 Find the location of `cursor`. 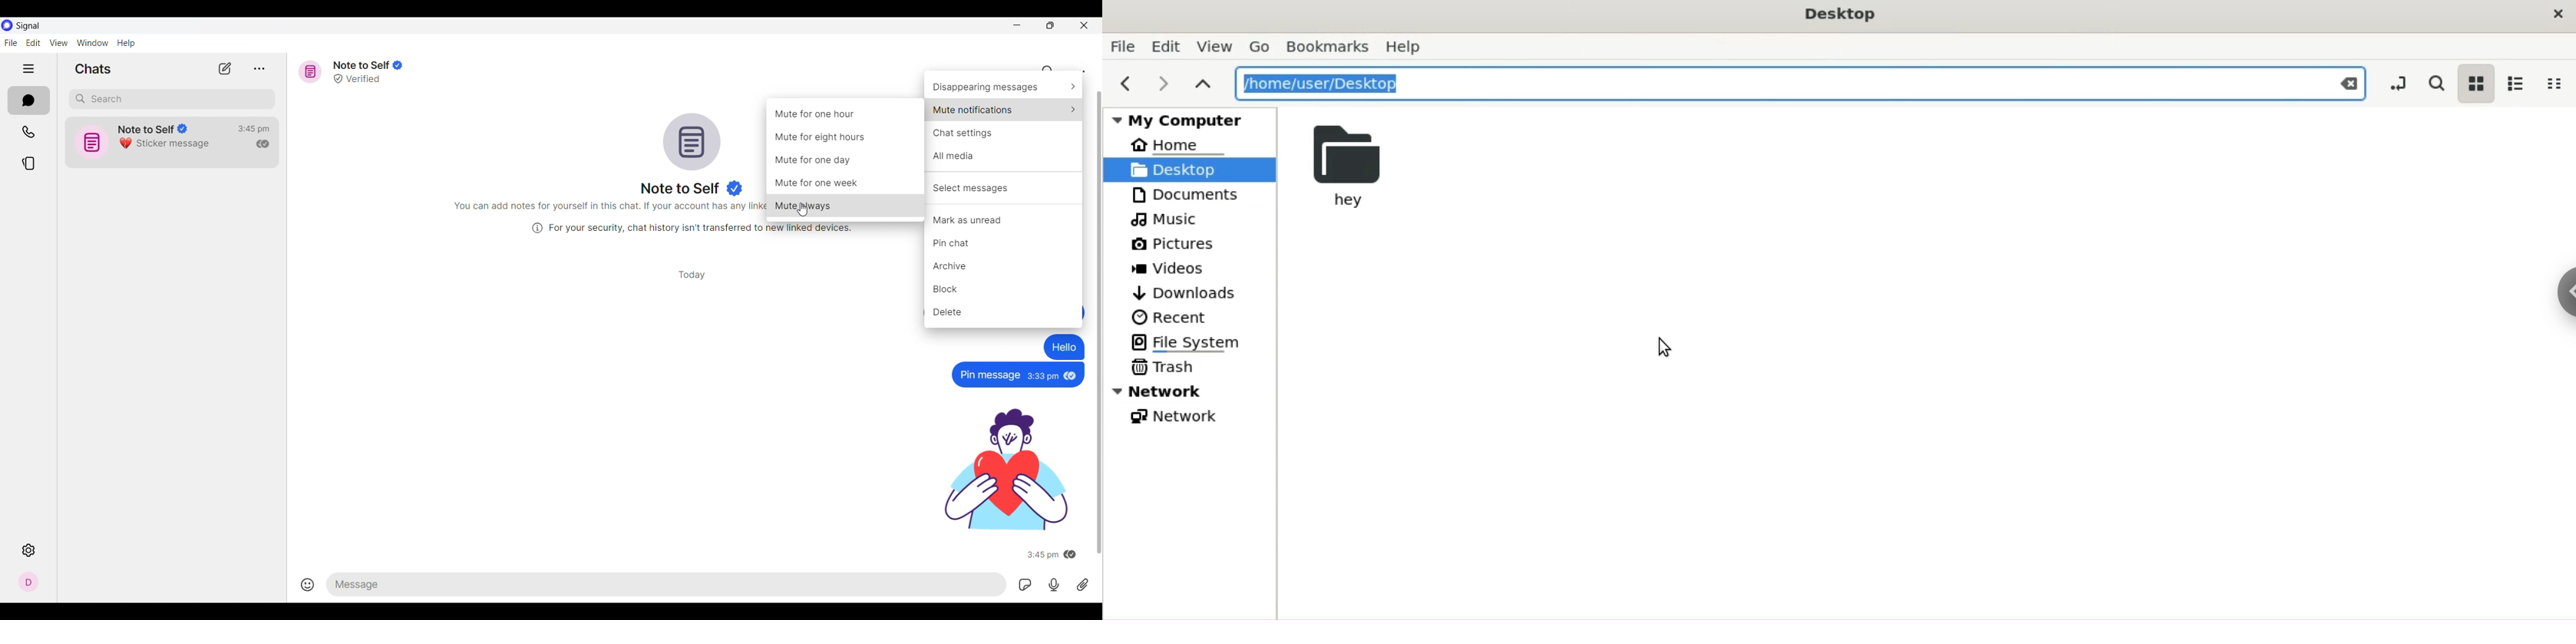

cursor is located at coordinates (805, 210).